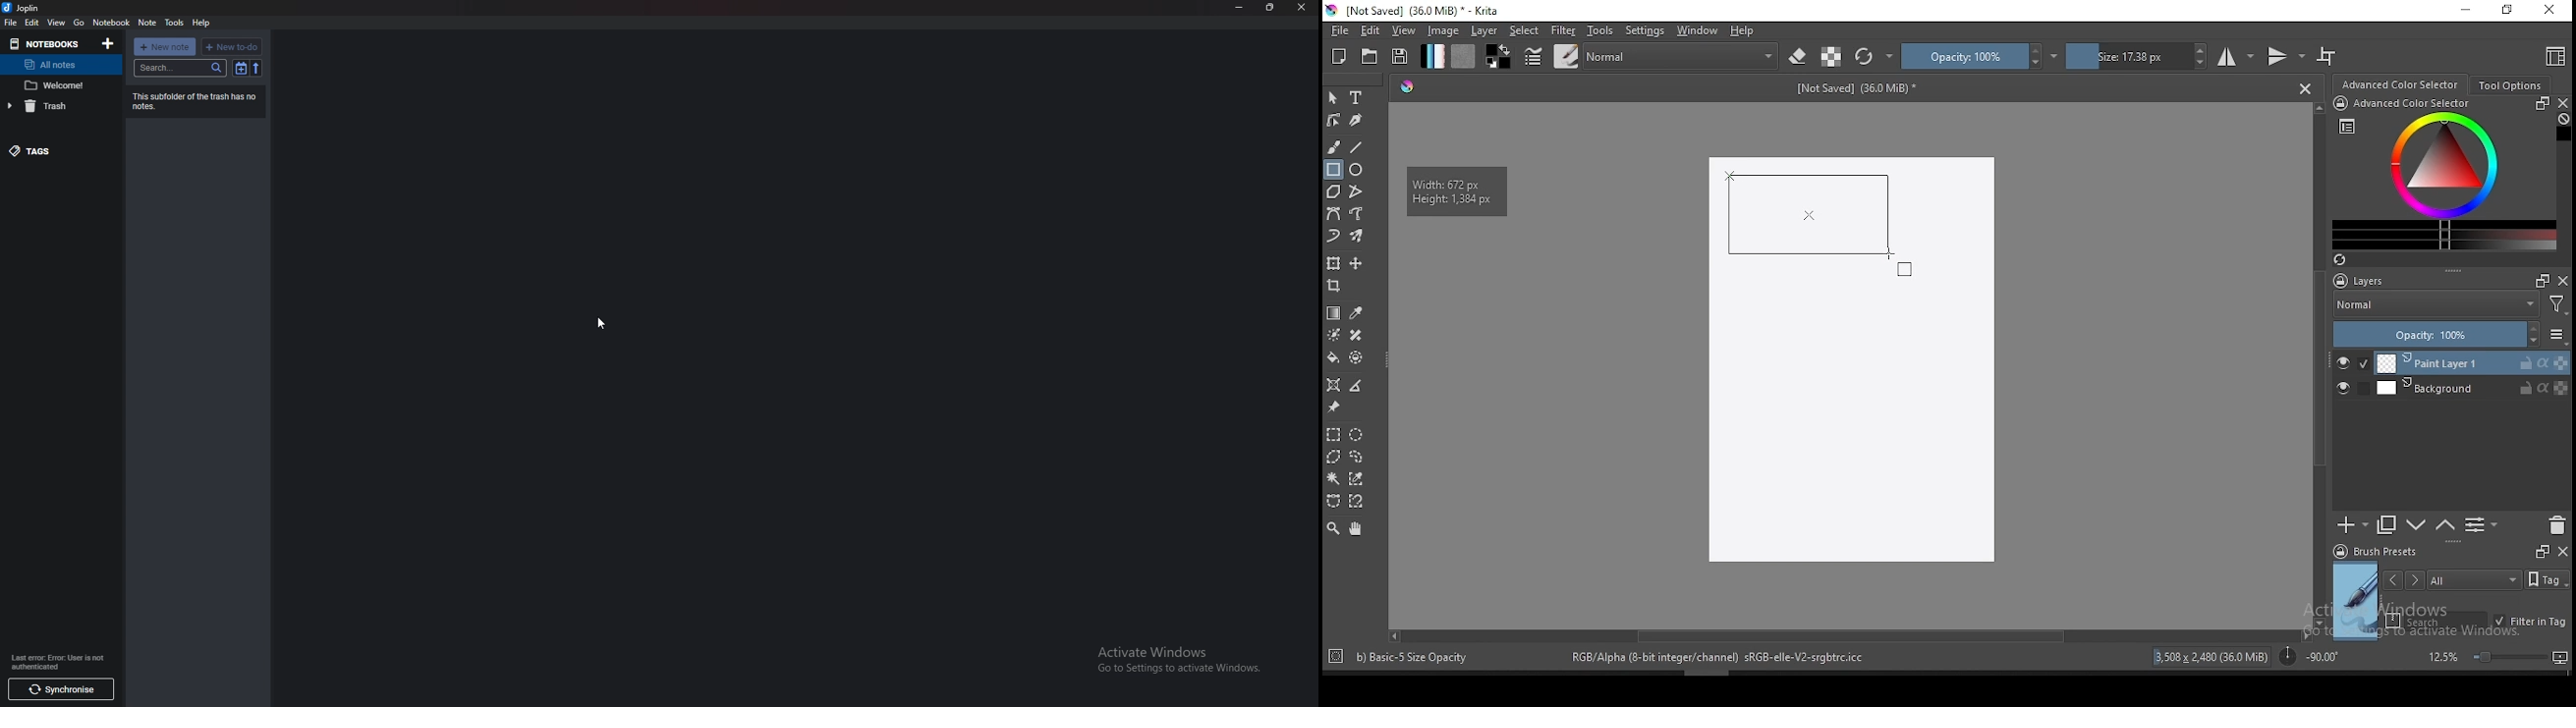  Describe the element at coordinates (1485, 30) in the screenshot. I see `layer` at that location.